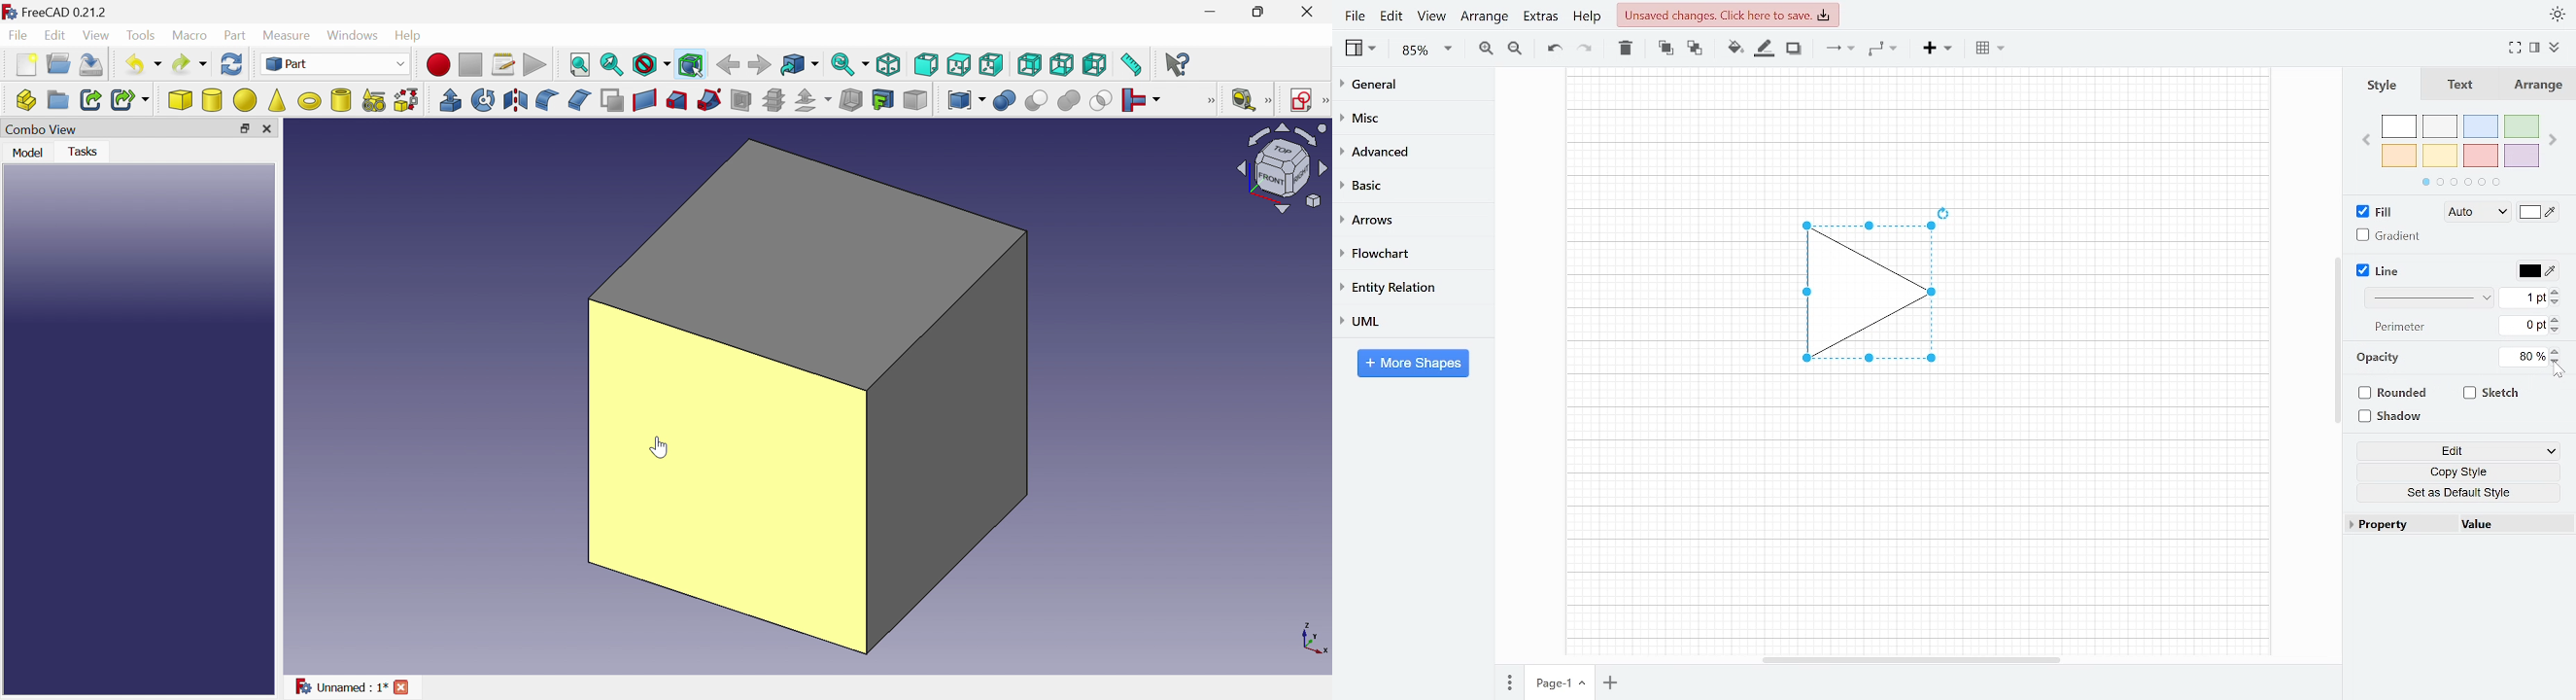  Describe the element at coordinates (2458, 452) in the screenshot. I see `Edit` at that location.